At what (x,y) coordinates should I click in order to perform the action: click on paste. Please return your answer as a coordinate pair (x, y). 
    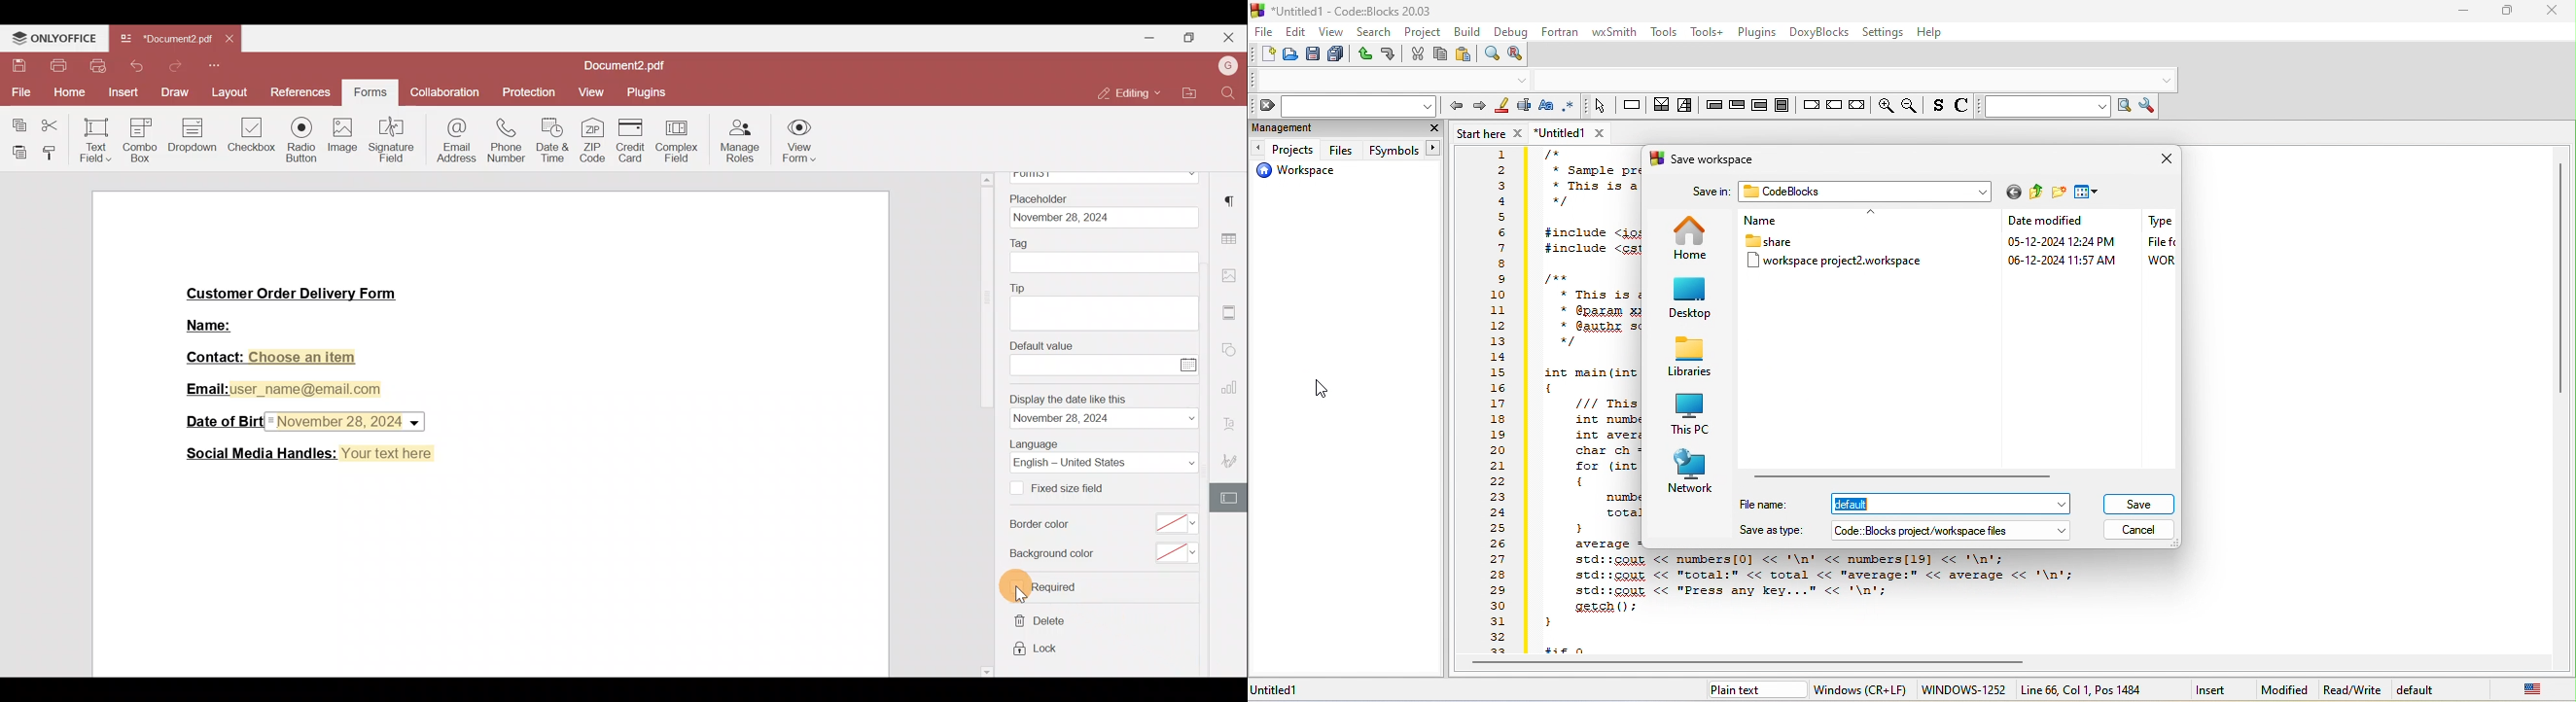
    Looking at the image, I should click on (1464, 54).